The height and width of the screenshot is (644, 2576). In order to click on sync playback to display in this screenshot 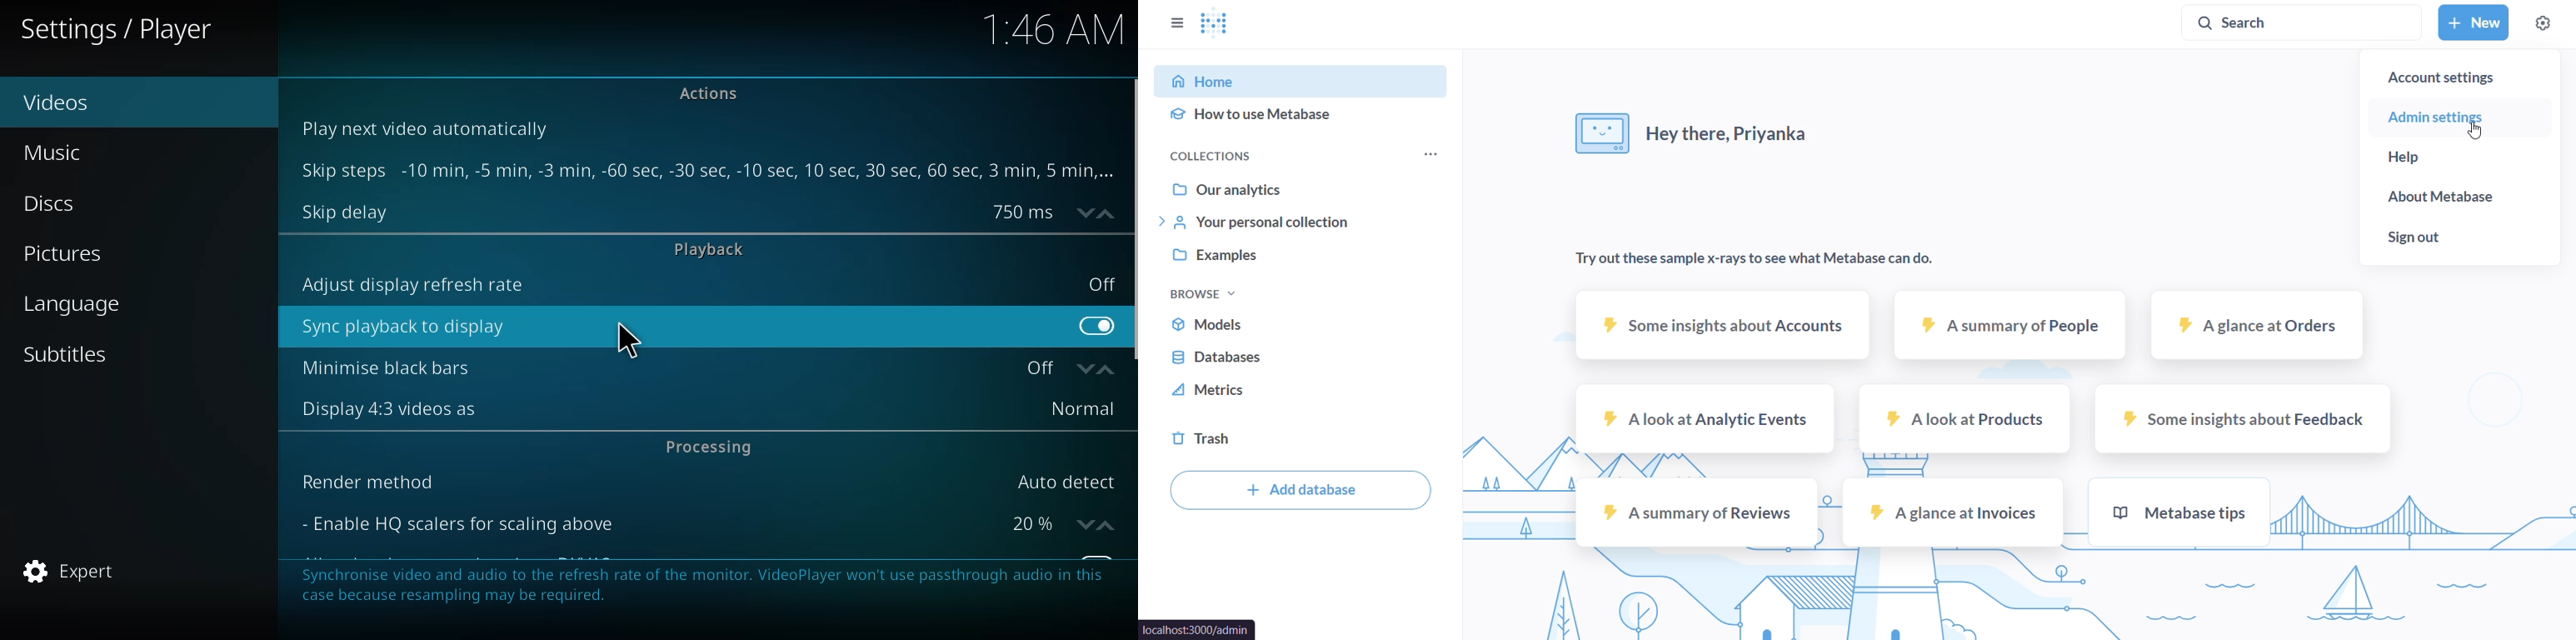, I will do `click(401, 329)`.